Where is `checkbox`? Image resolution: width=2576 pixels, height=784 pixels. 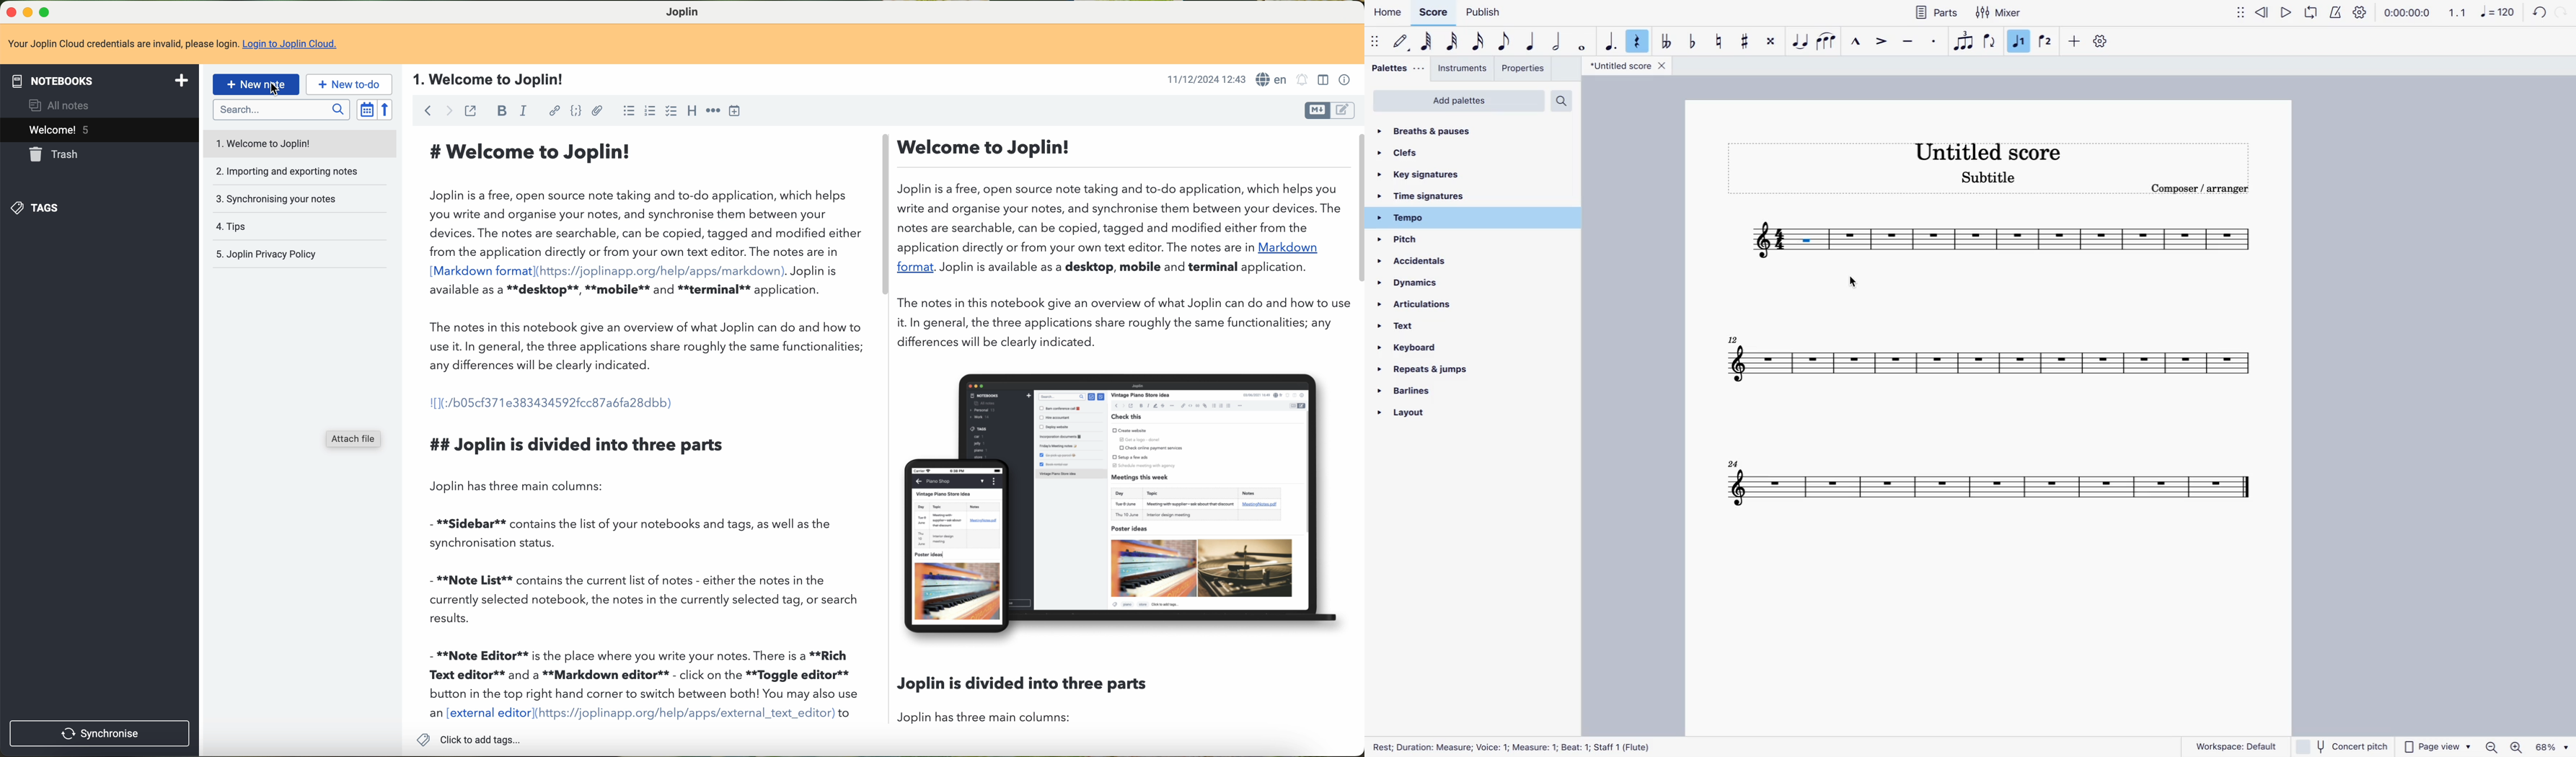
checkbox is located at coordinates (670, 111).